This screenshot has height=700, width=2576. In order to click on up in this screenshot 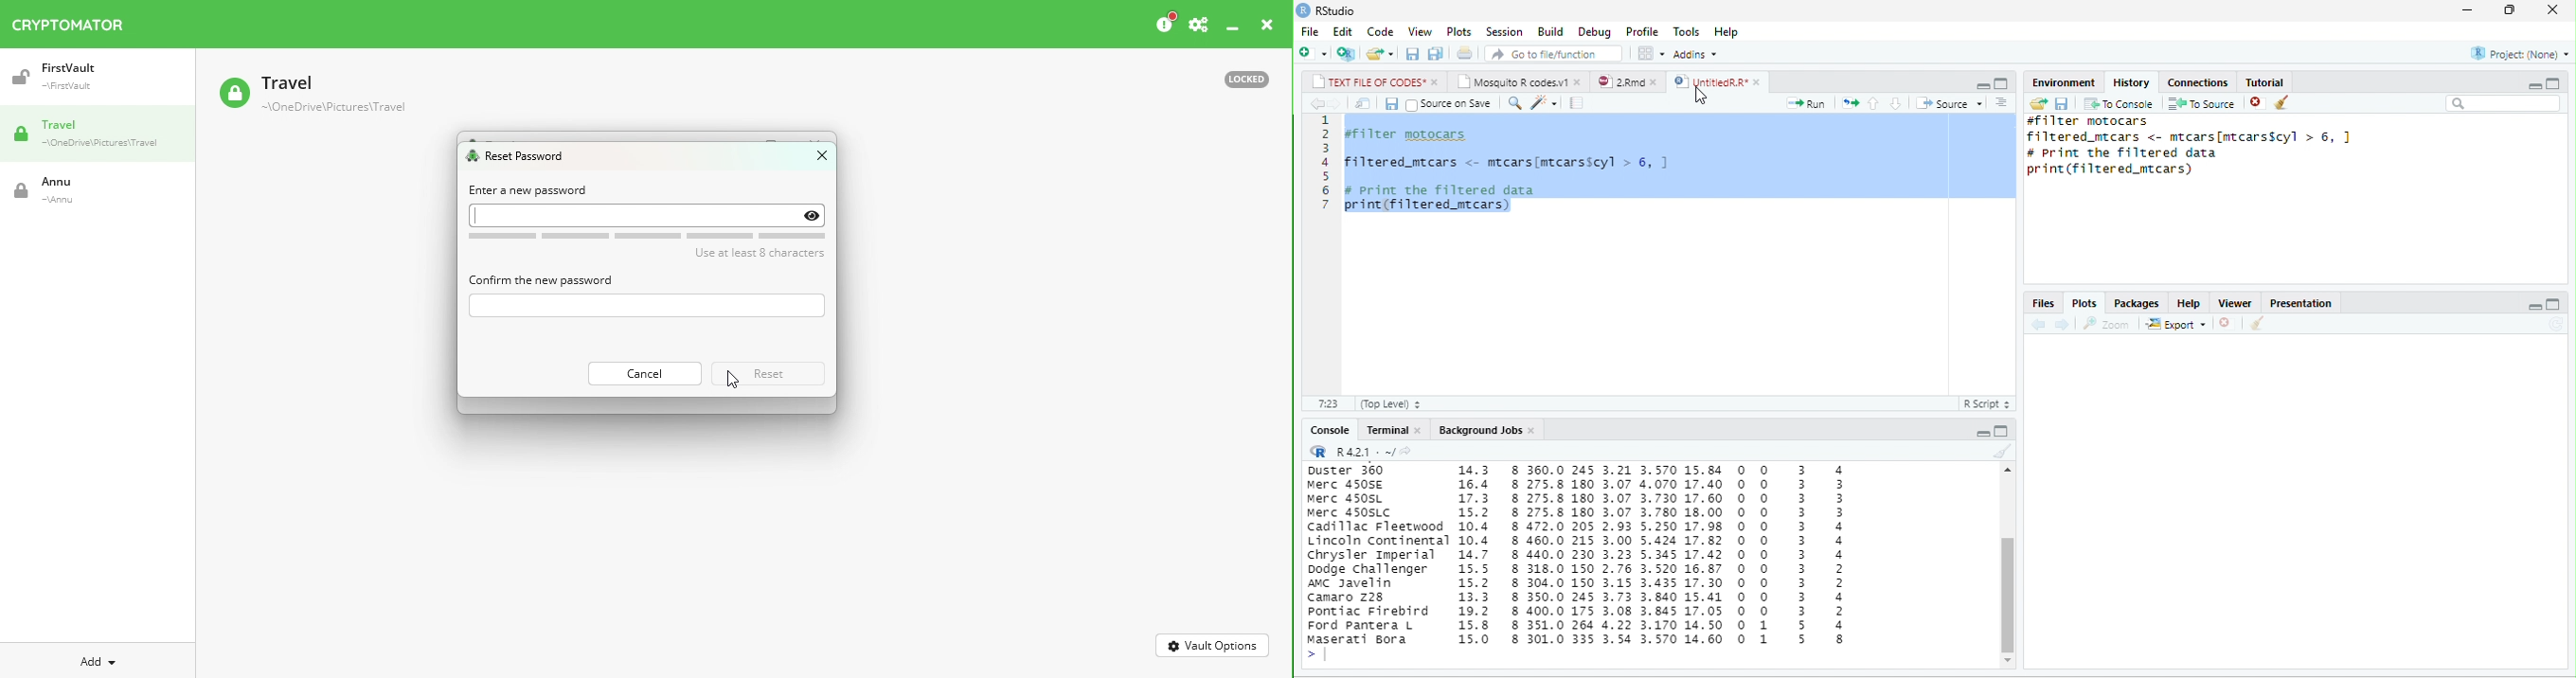, I will do `click(1874, 104)`.